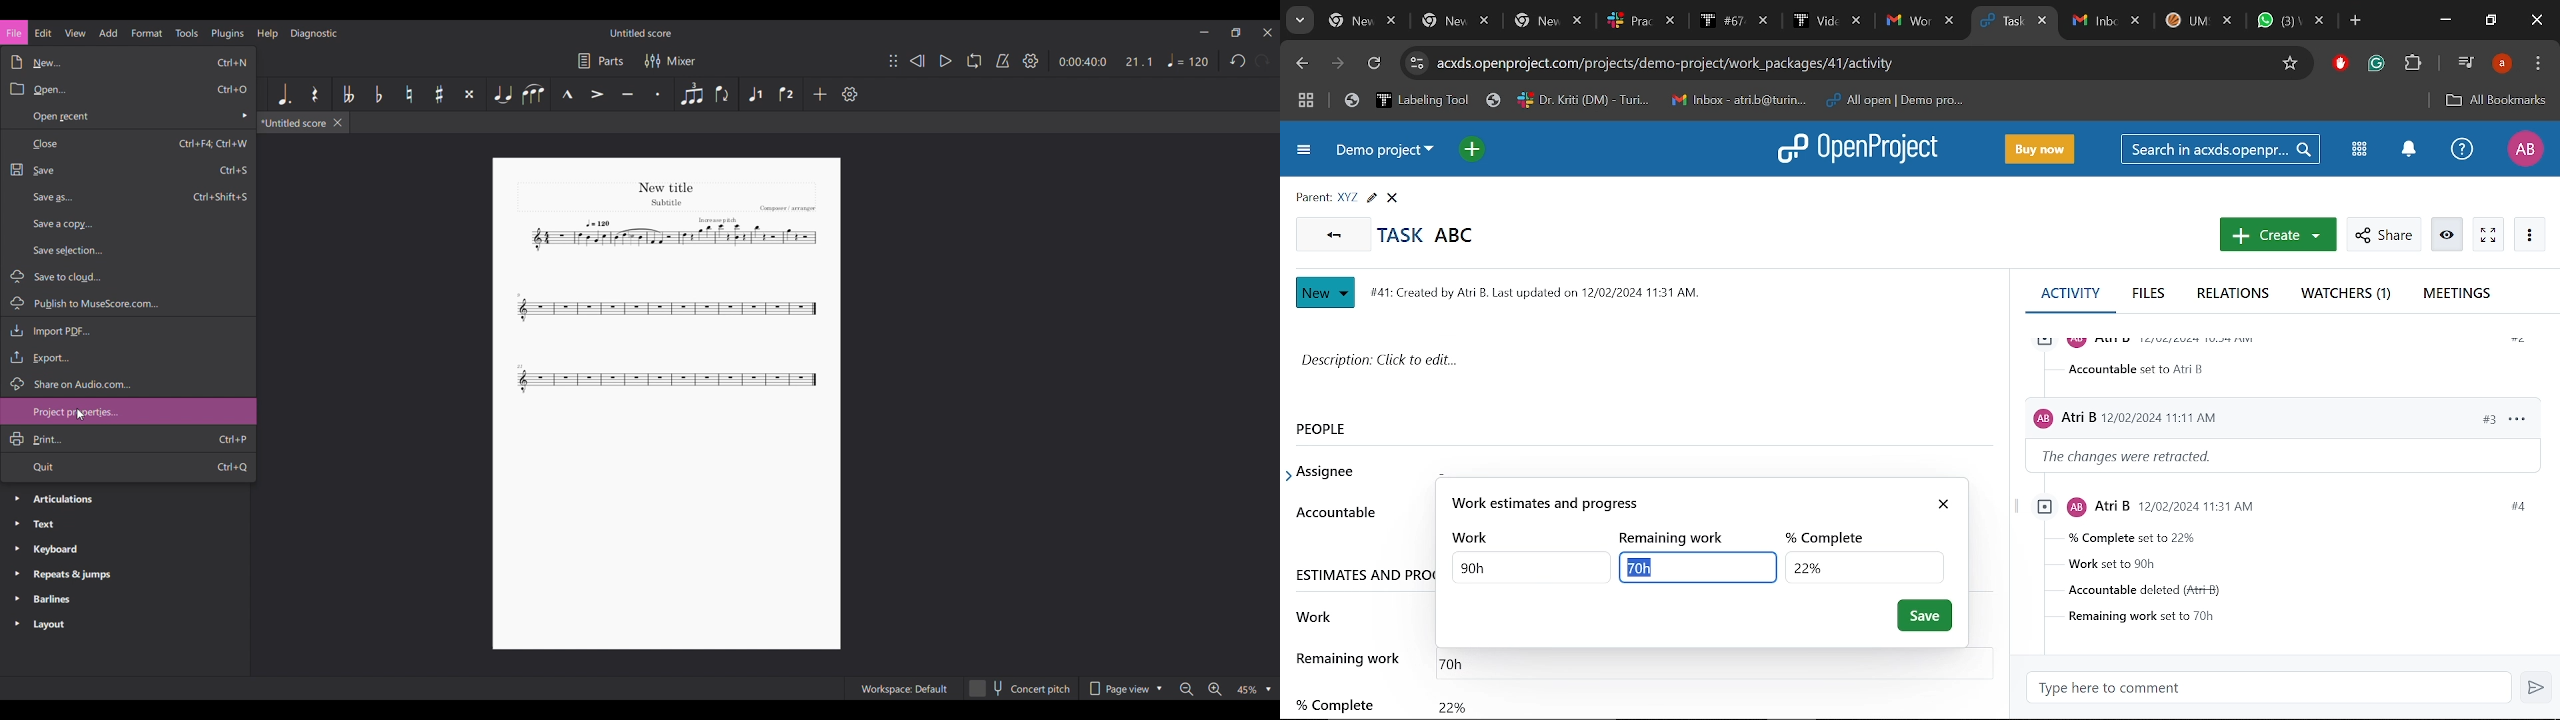 This screenshot has width=2576, height=728. What do you see at coordinates (379, 94) in the screenshot?
I see `Toggle flat` at bounding box center [379, 94].